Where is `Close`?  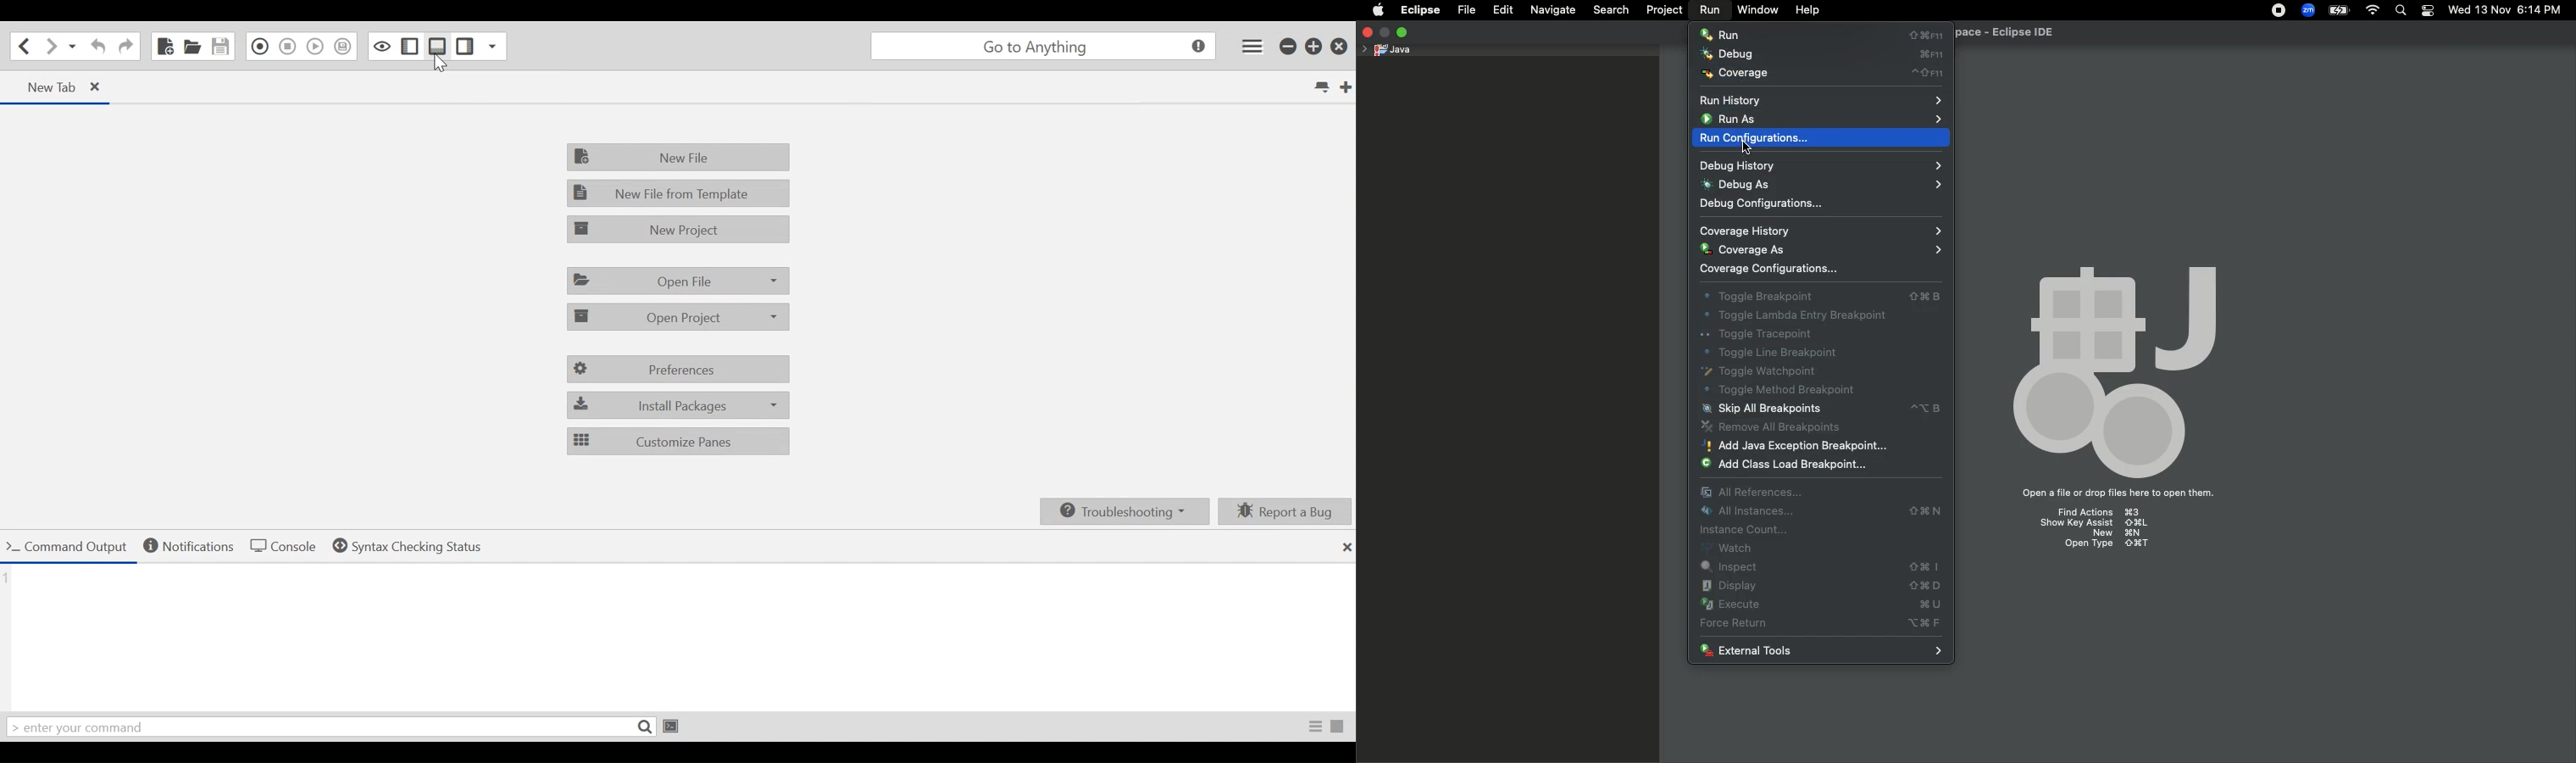
Close is located at coordinates (1367, 31).